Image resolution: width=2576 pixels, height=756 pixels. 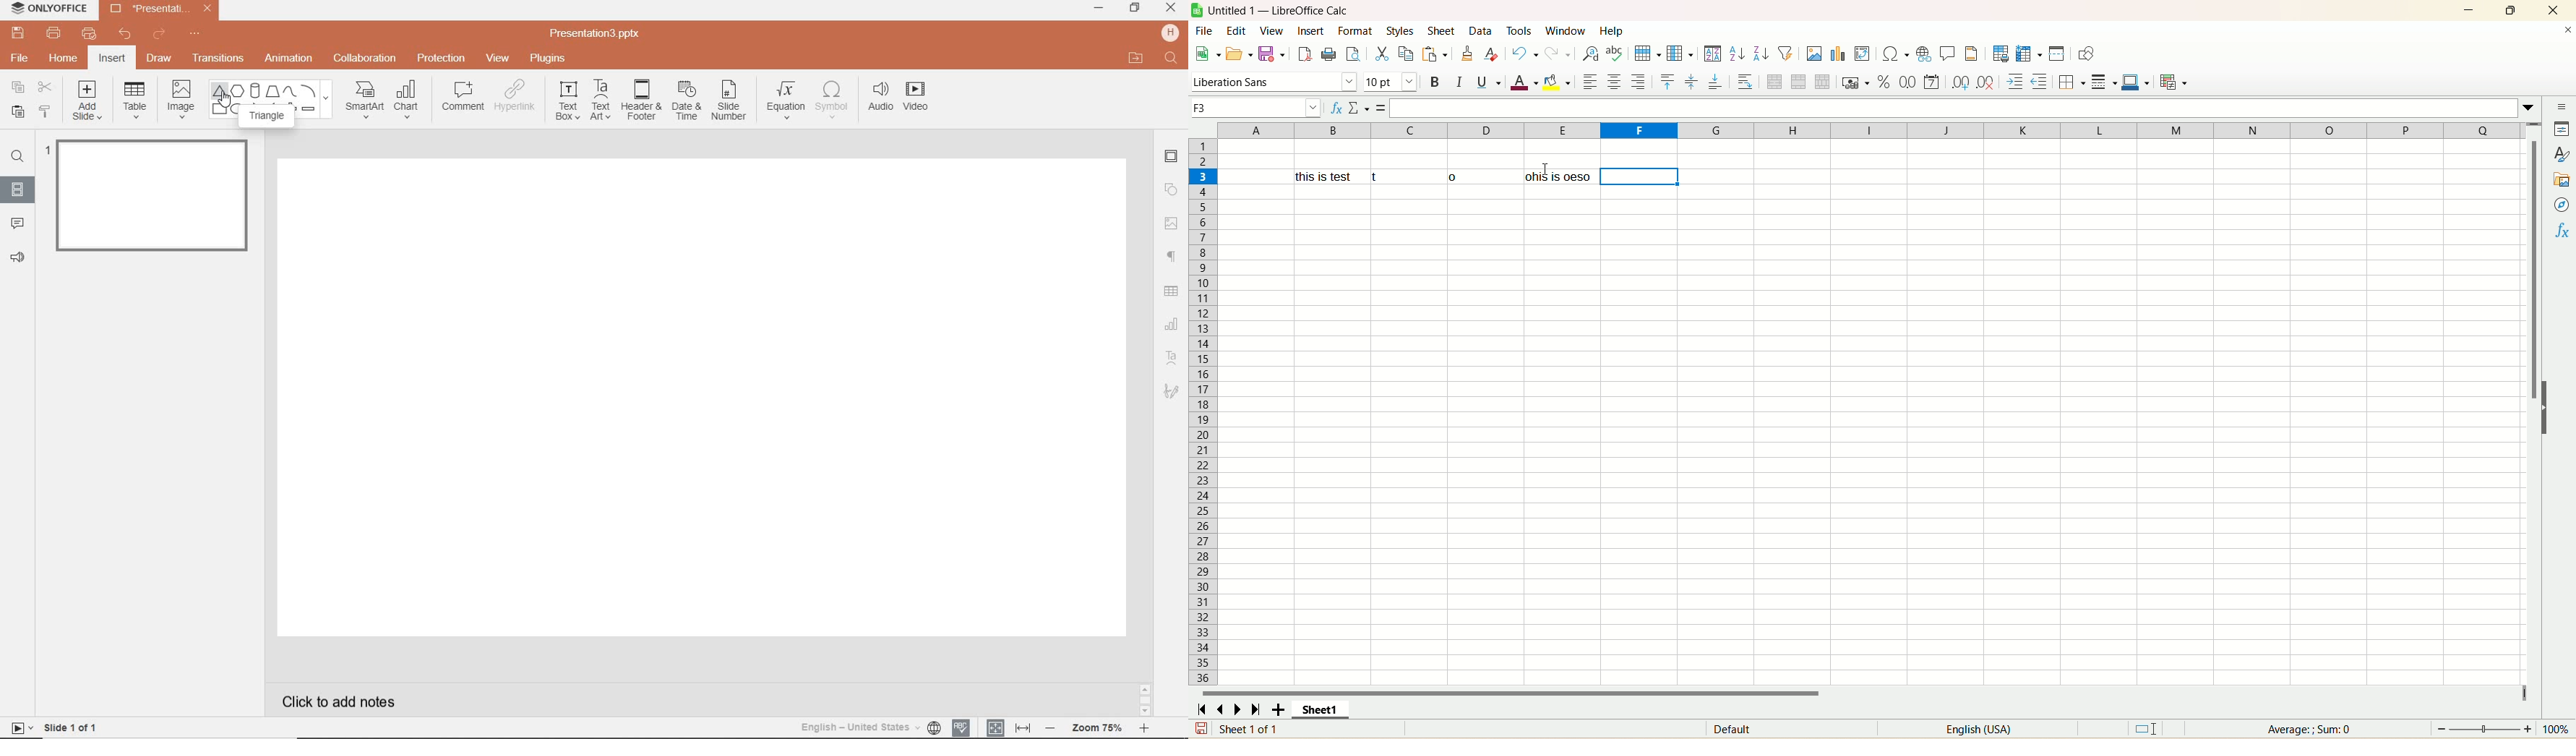 What do you see at coordinates (2560, 180) in the screenshot?
I see `gallery` at bounding box center [2560, 180].